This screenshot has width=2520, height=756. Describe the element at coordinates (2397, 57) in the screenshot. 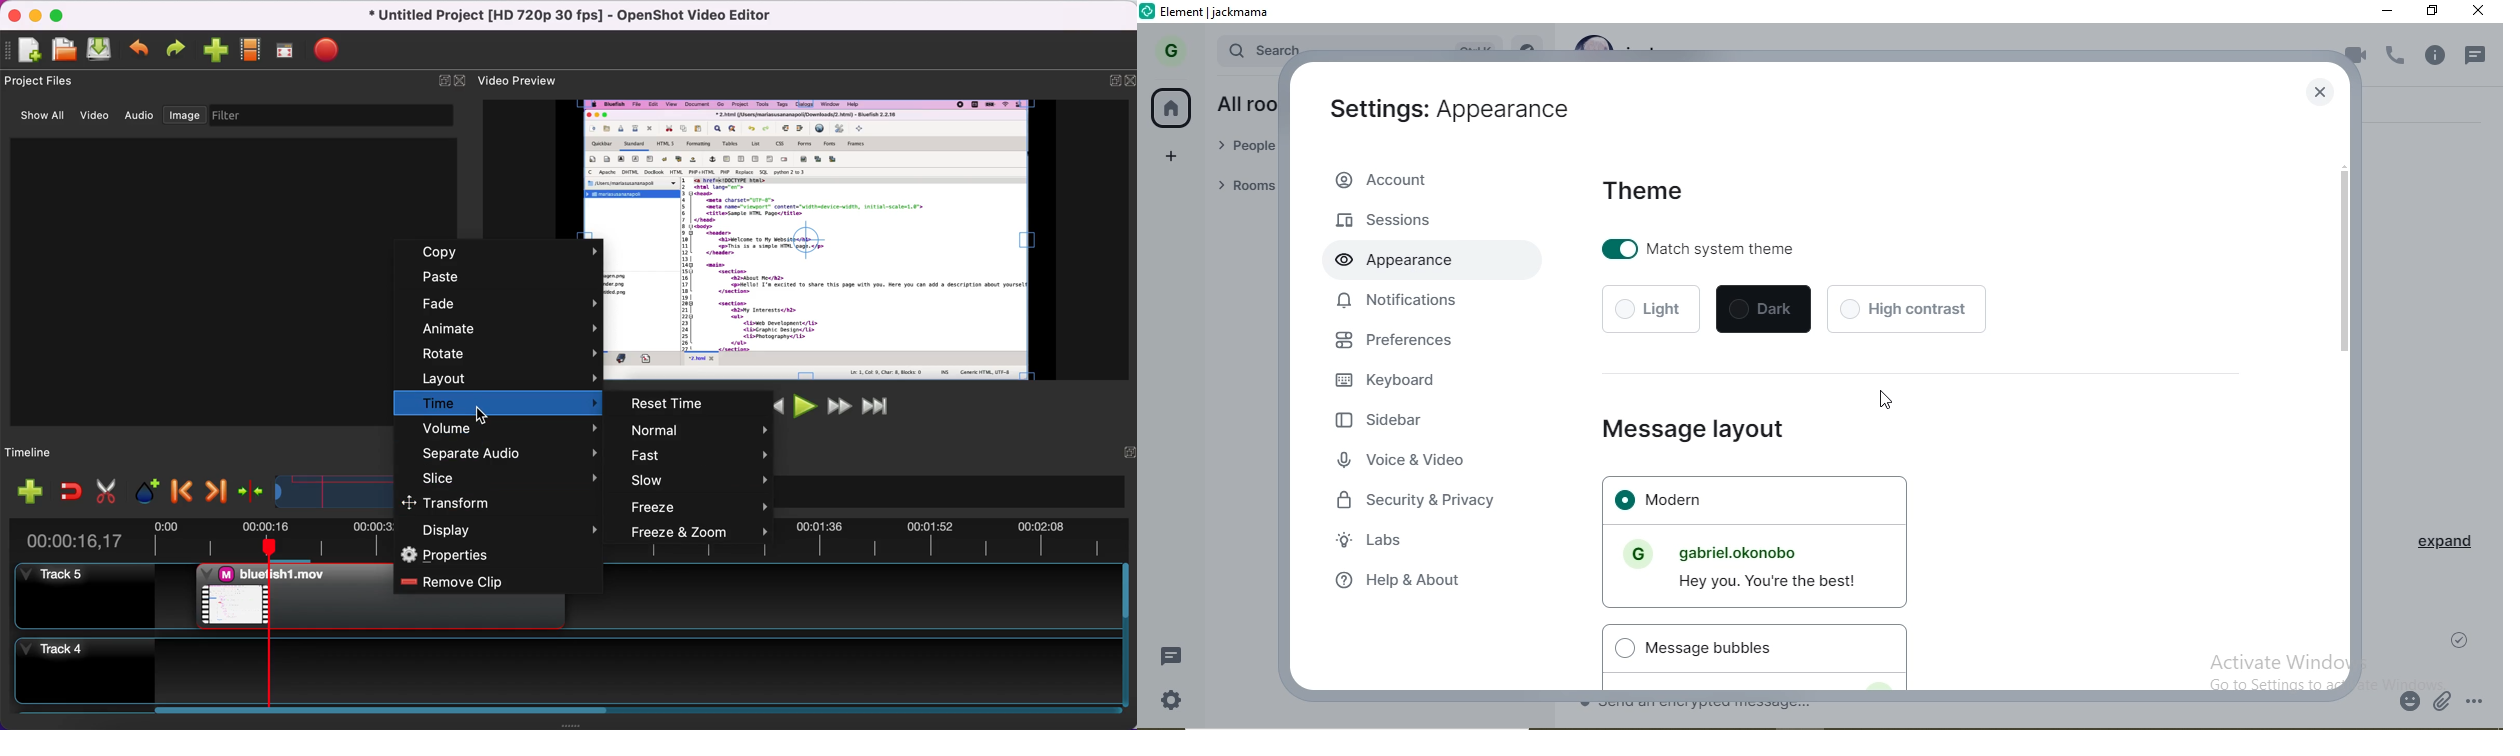

I see `voice call` at that location.